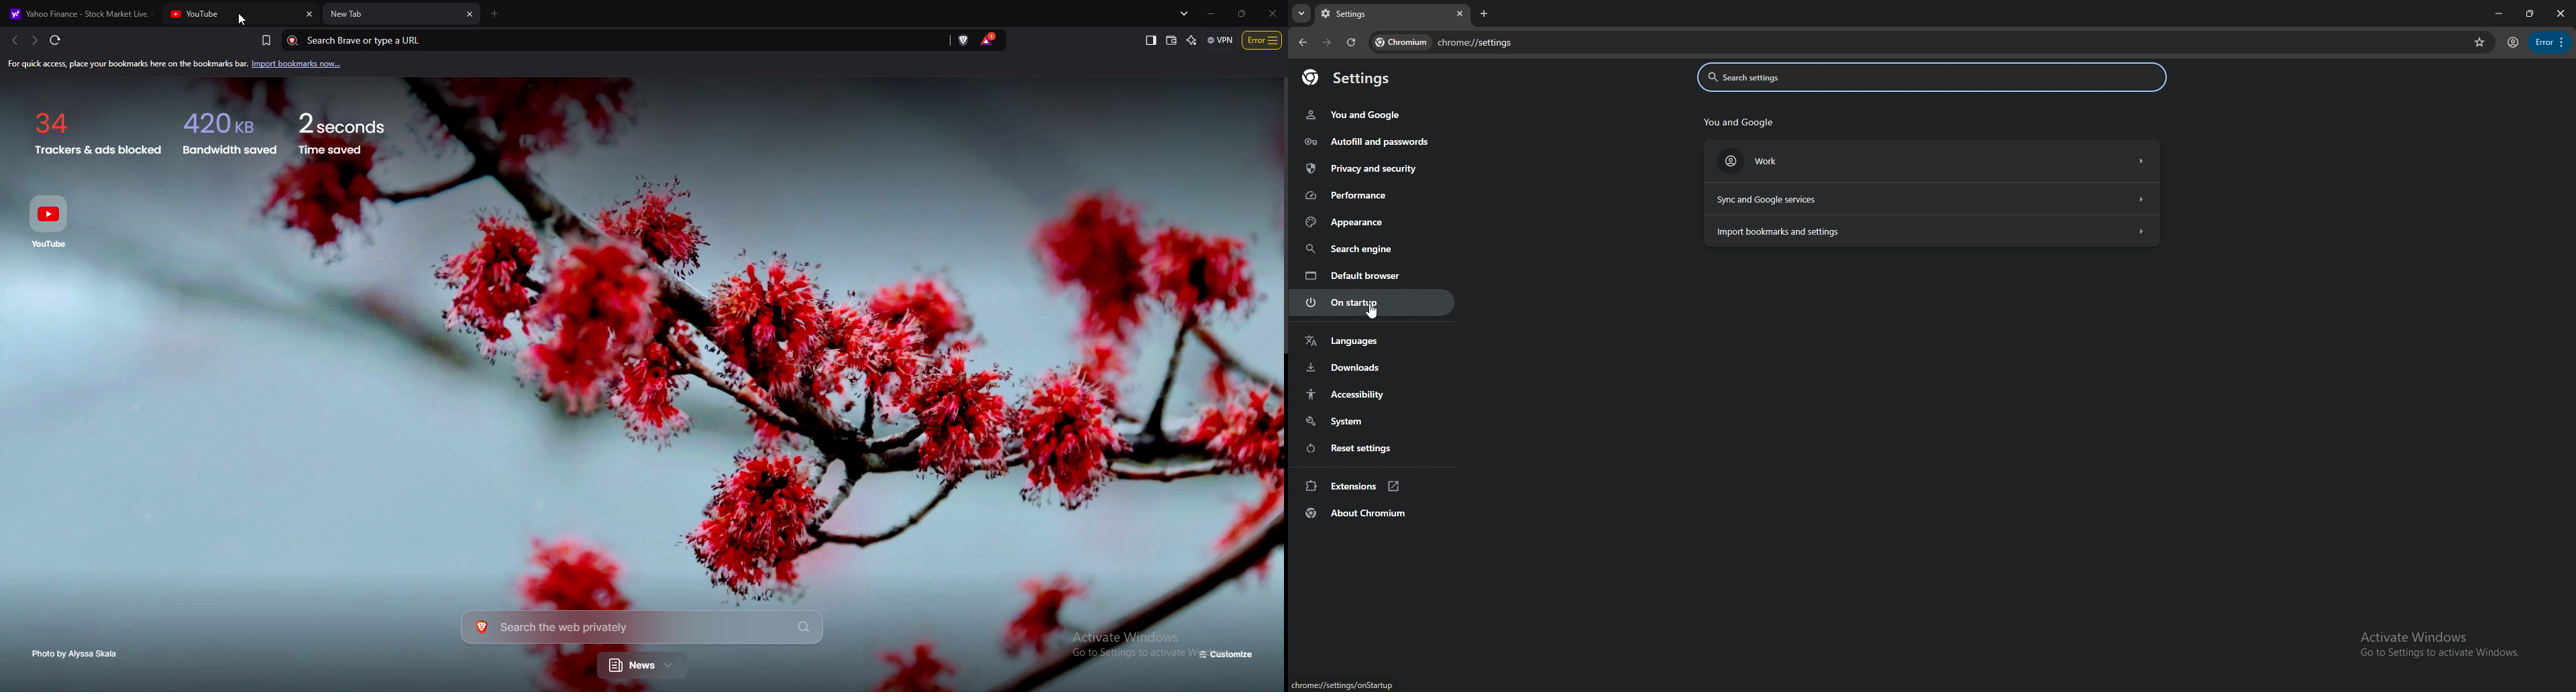 This screenshot has width=2576, height=700. I want to click on news, so click(643, 667).